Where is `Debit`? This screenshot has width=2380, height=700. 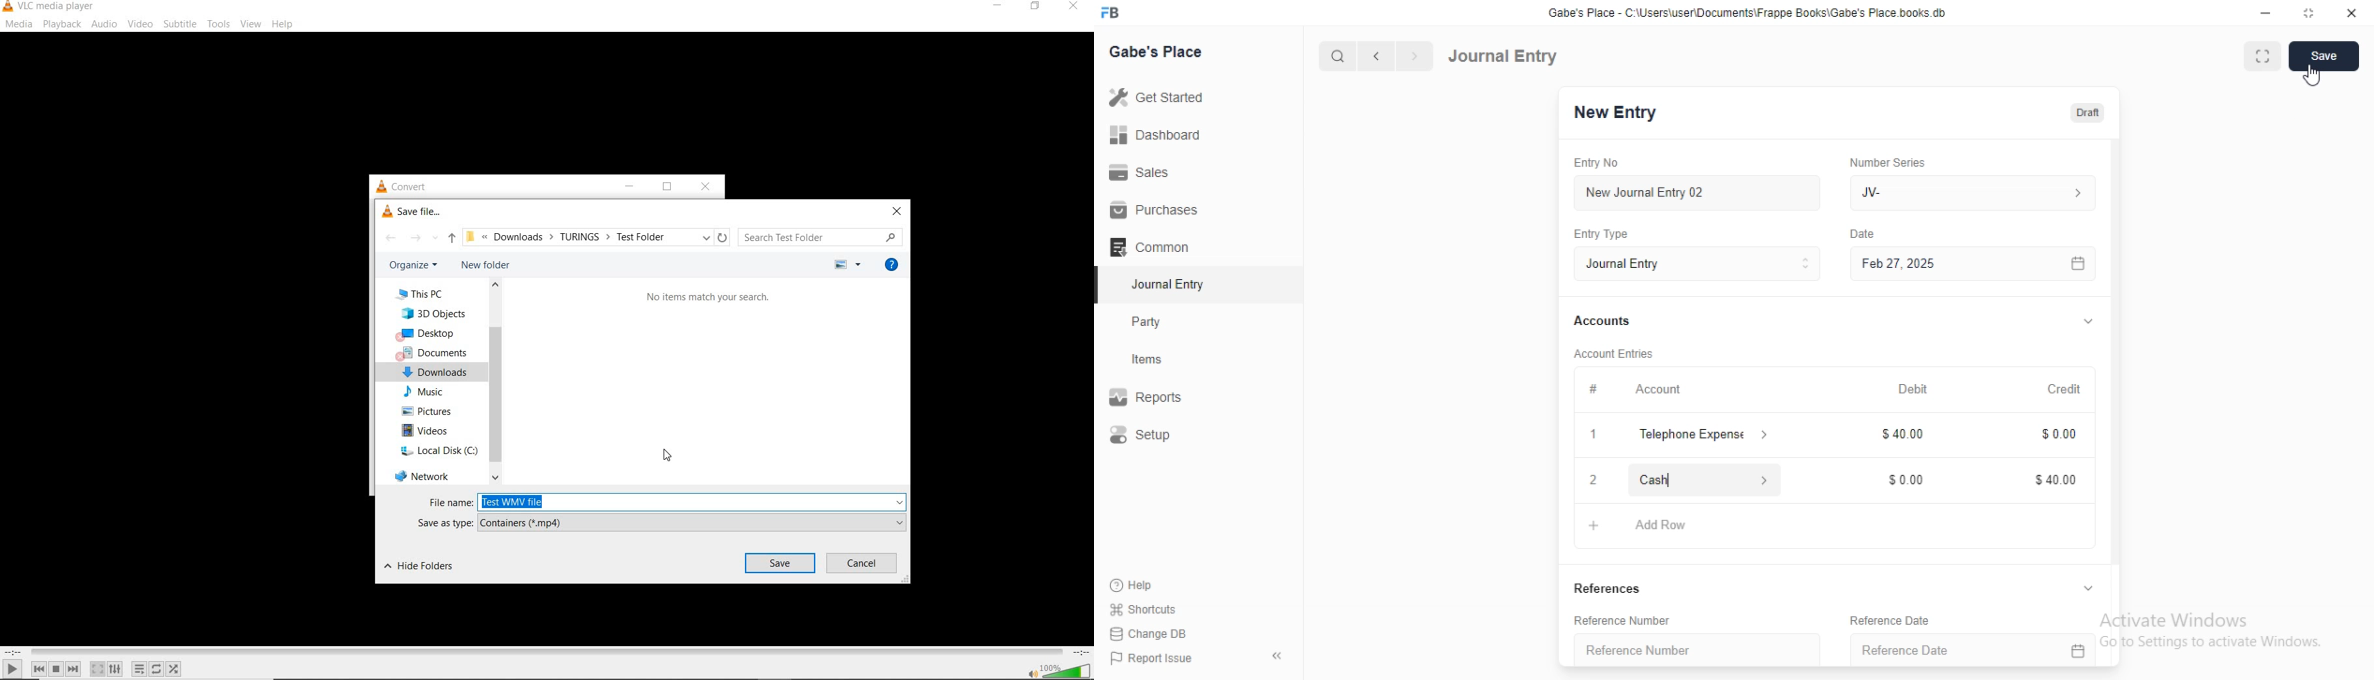
Debit is located at coordinates (1913, 390).